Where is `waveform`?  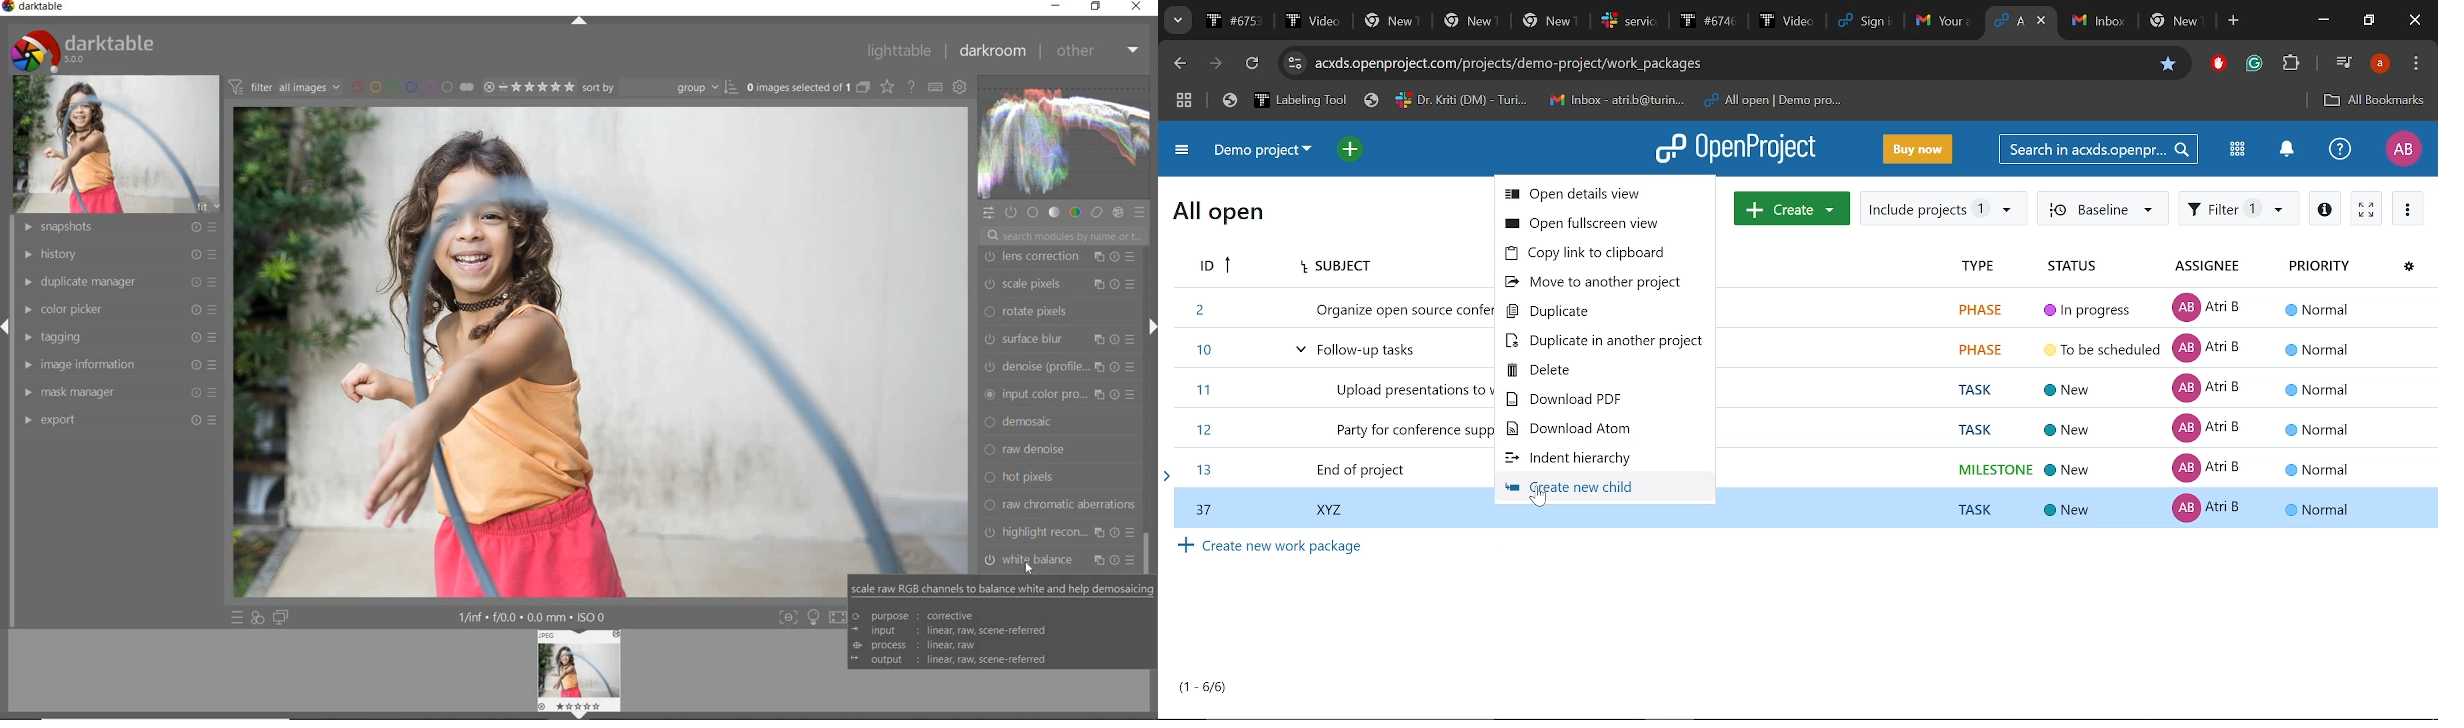 waveform is located at coordinates (1063, 137).